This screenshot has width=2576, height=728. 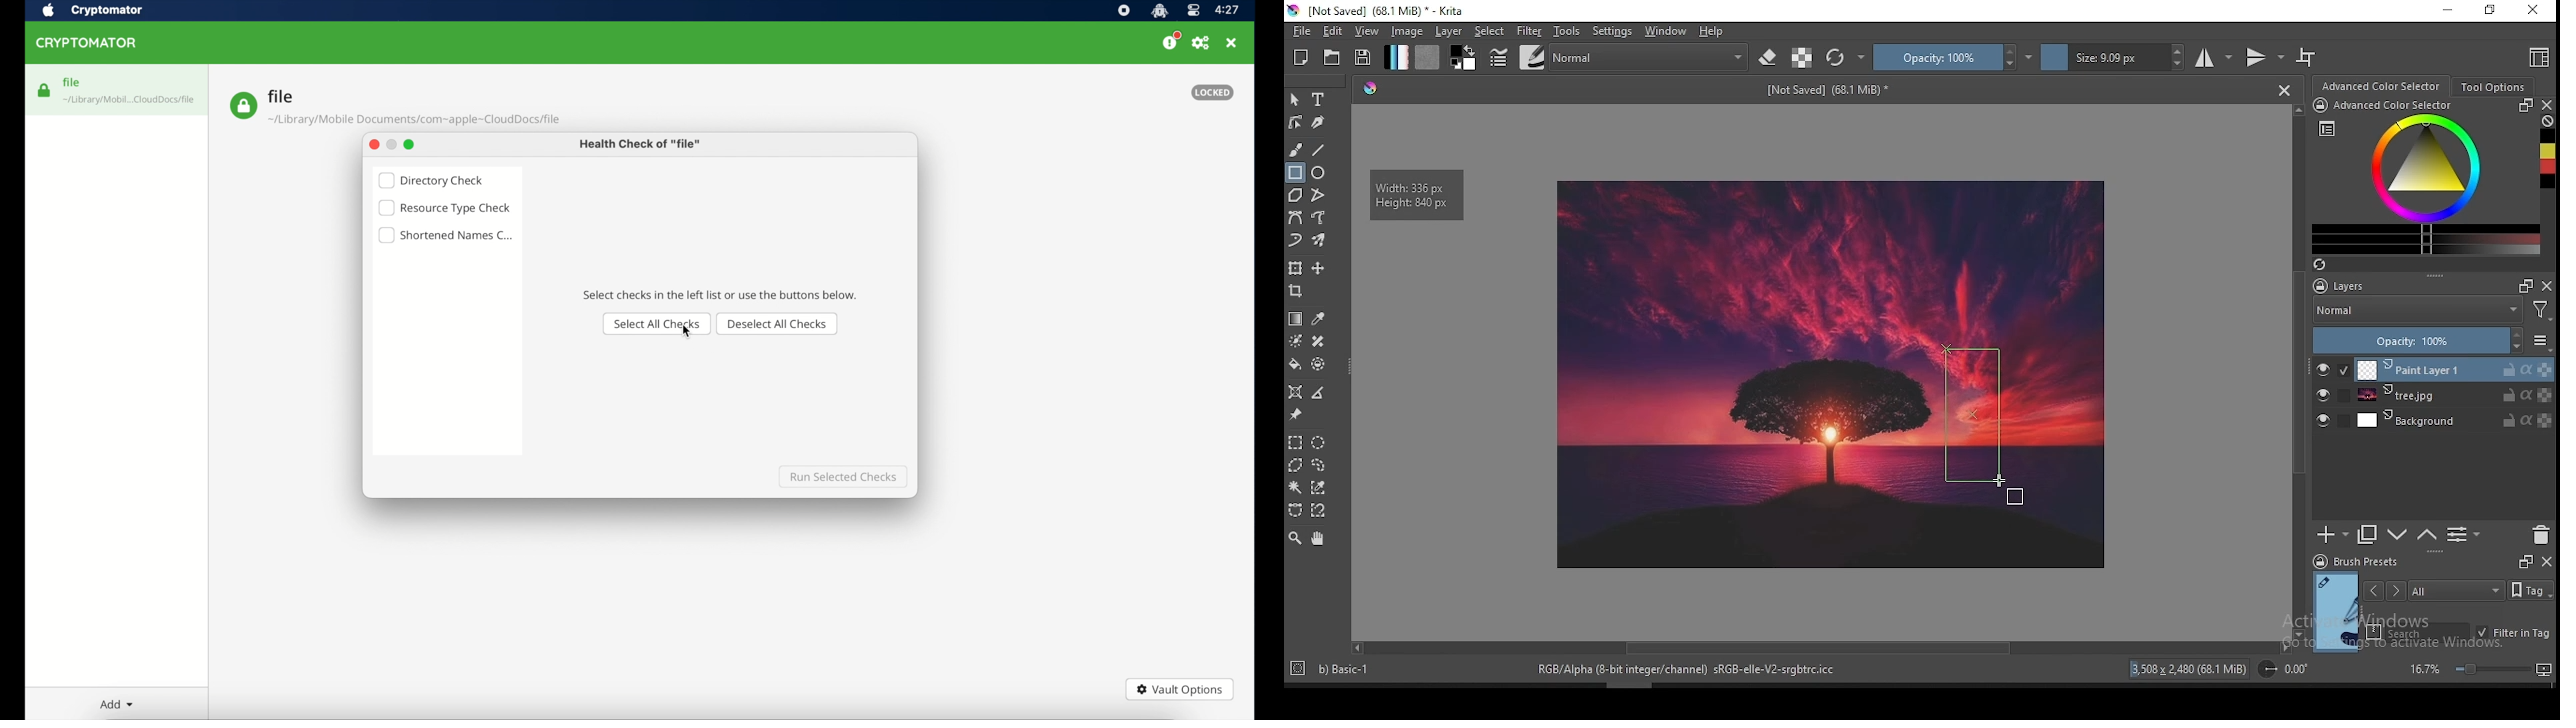 What do you see at coordinates (1296, 340) in the screenshot?
I see `colorize mask tool` at bounding box center [1296, 340].